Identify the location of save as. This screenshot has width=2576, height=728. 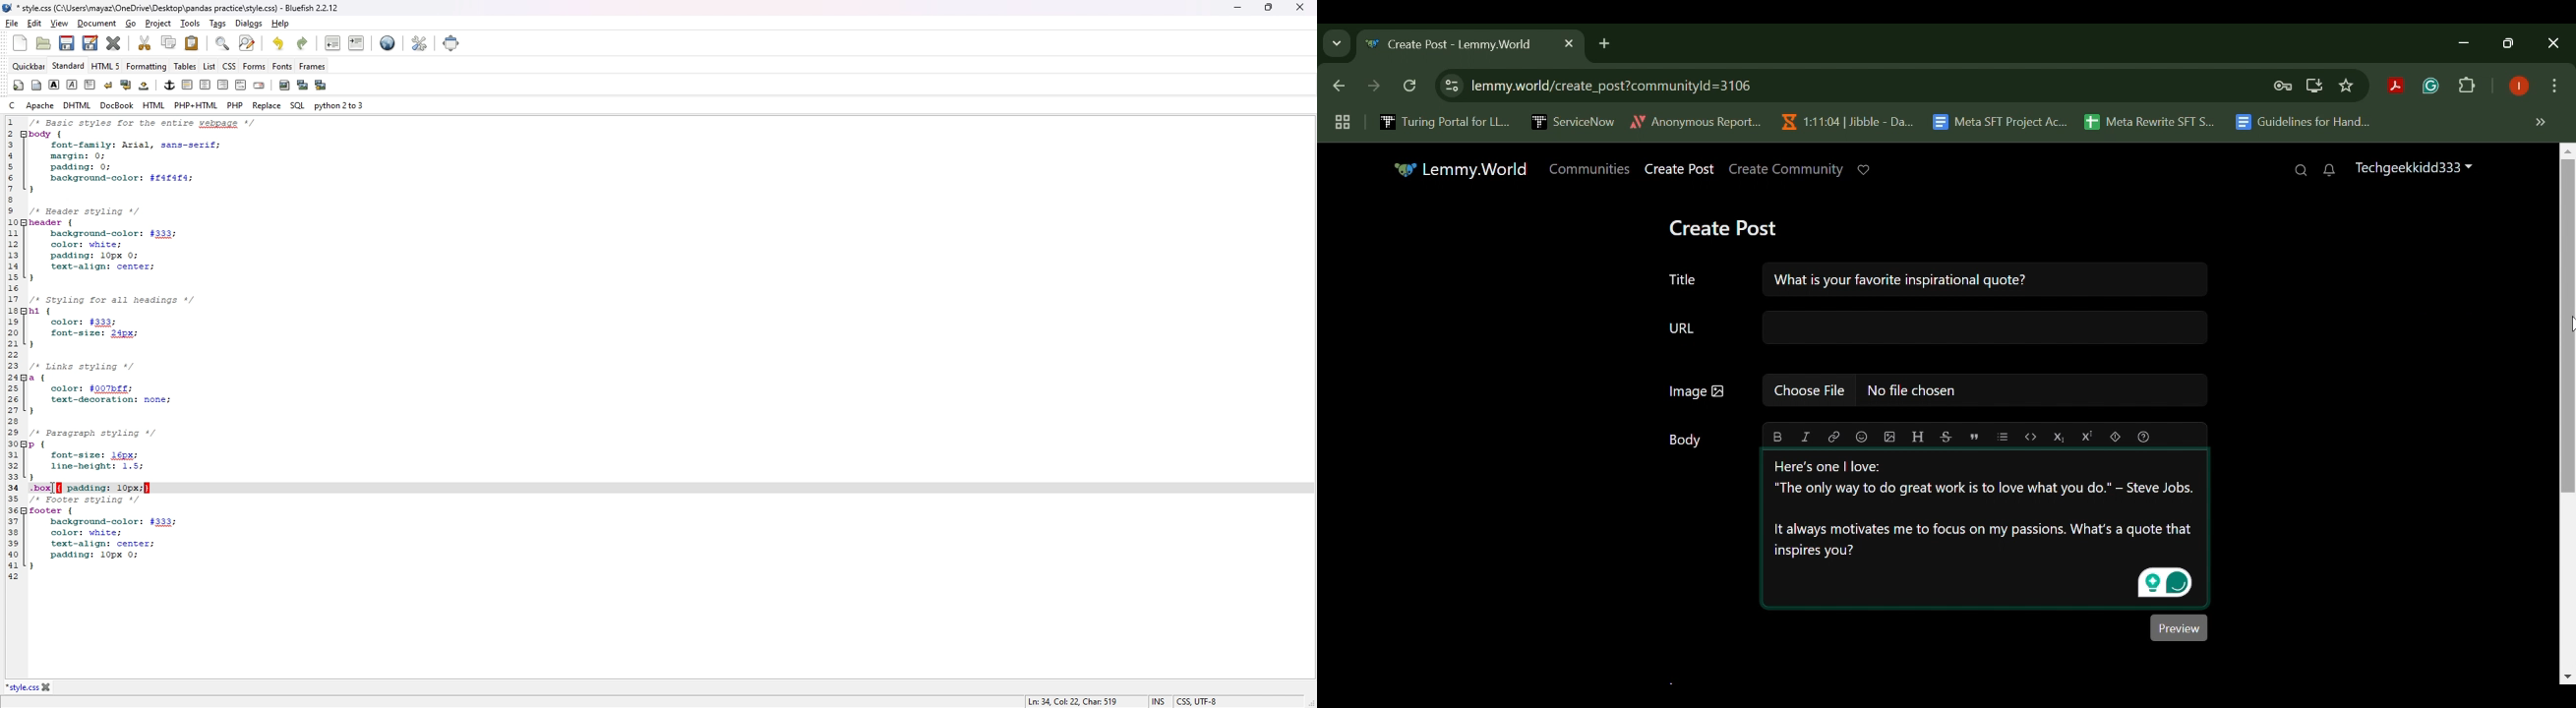
(92, 44).